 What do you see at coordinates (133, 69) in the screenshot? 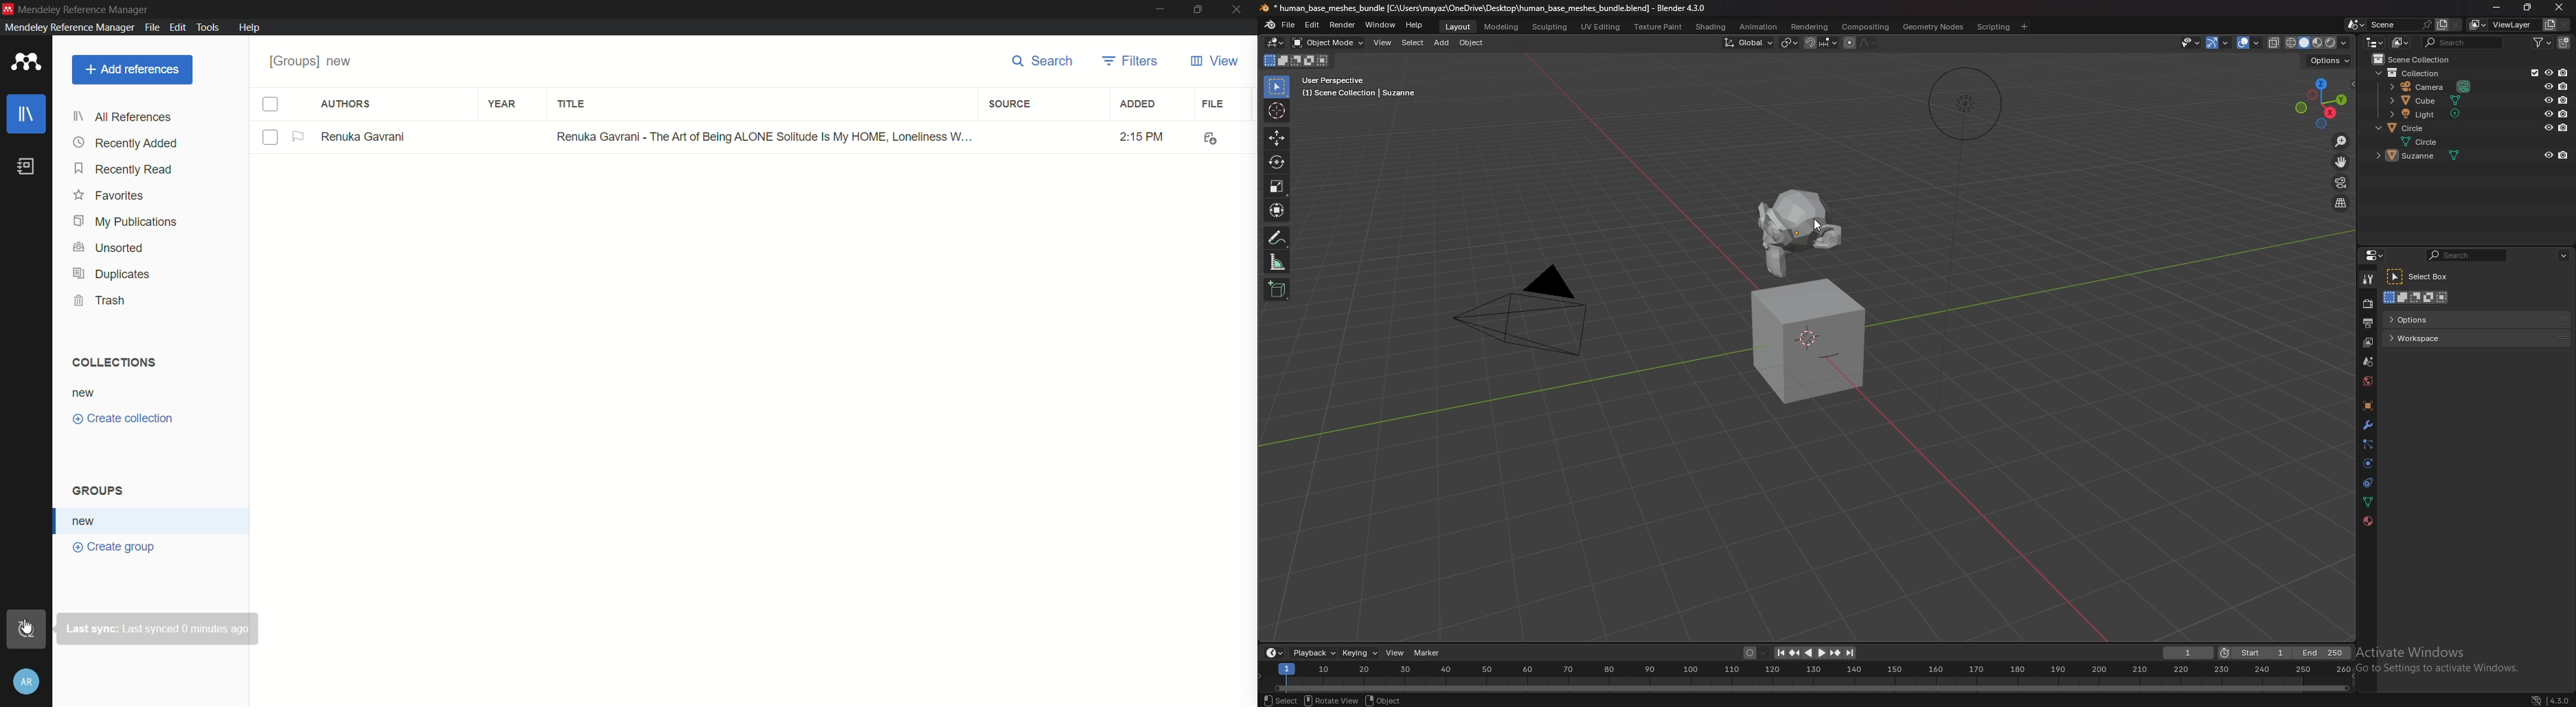
I see `add references` at bounding box center [133, 69].